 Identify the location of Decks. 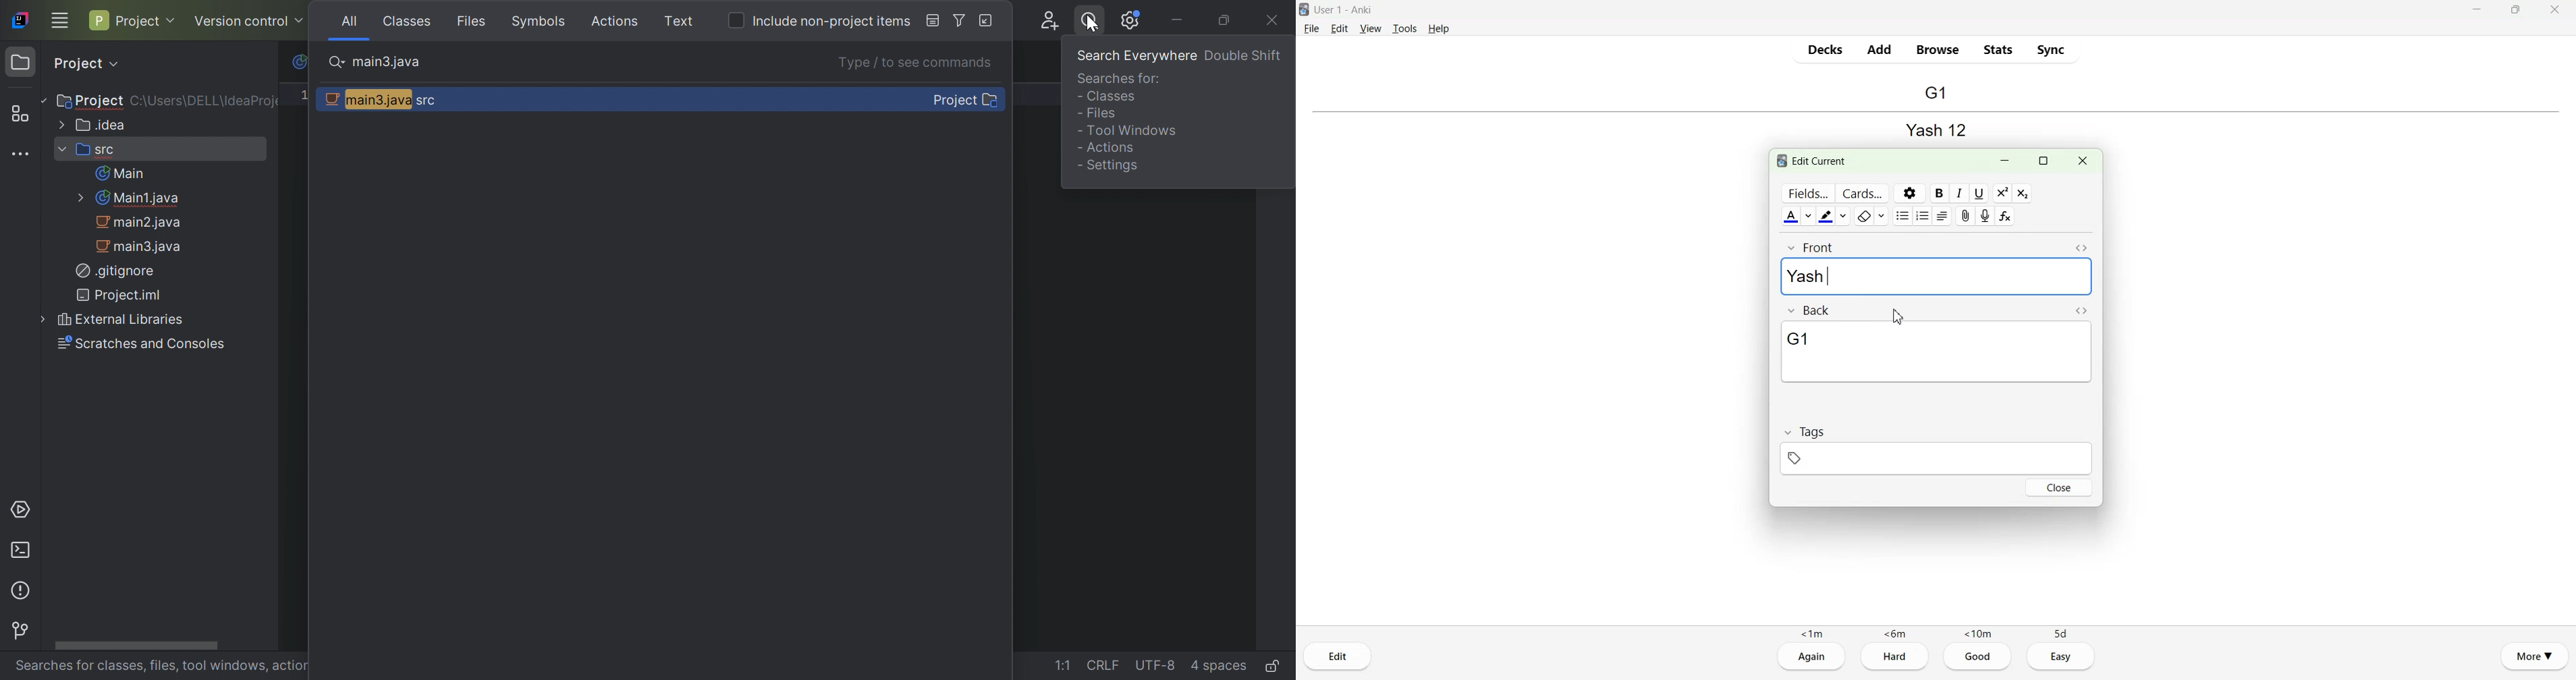
(1826, 49).